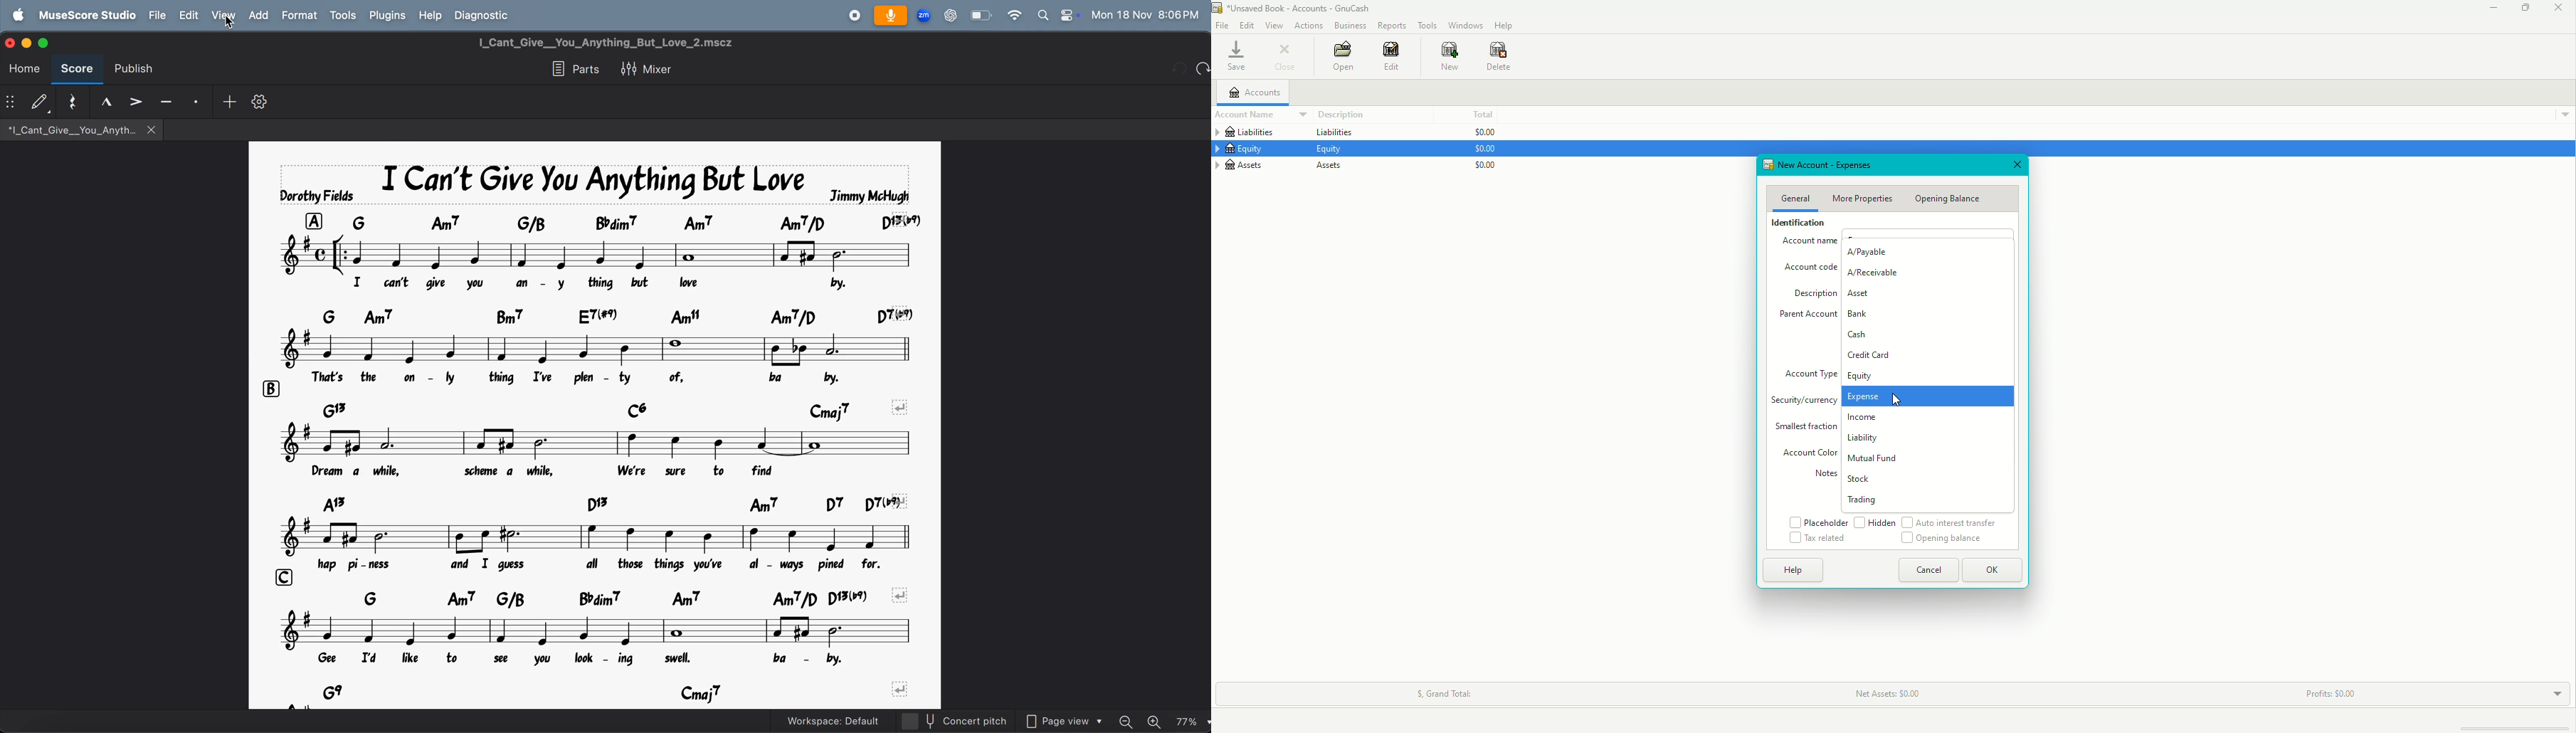 The width and height of the screenshot is (2576, 756). I want to click on reset, so click(69, 102).